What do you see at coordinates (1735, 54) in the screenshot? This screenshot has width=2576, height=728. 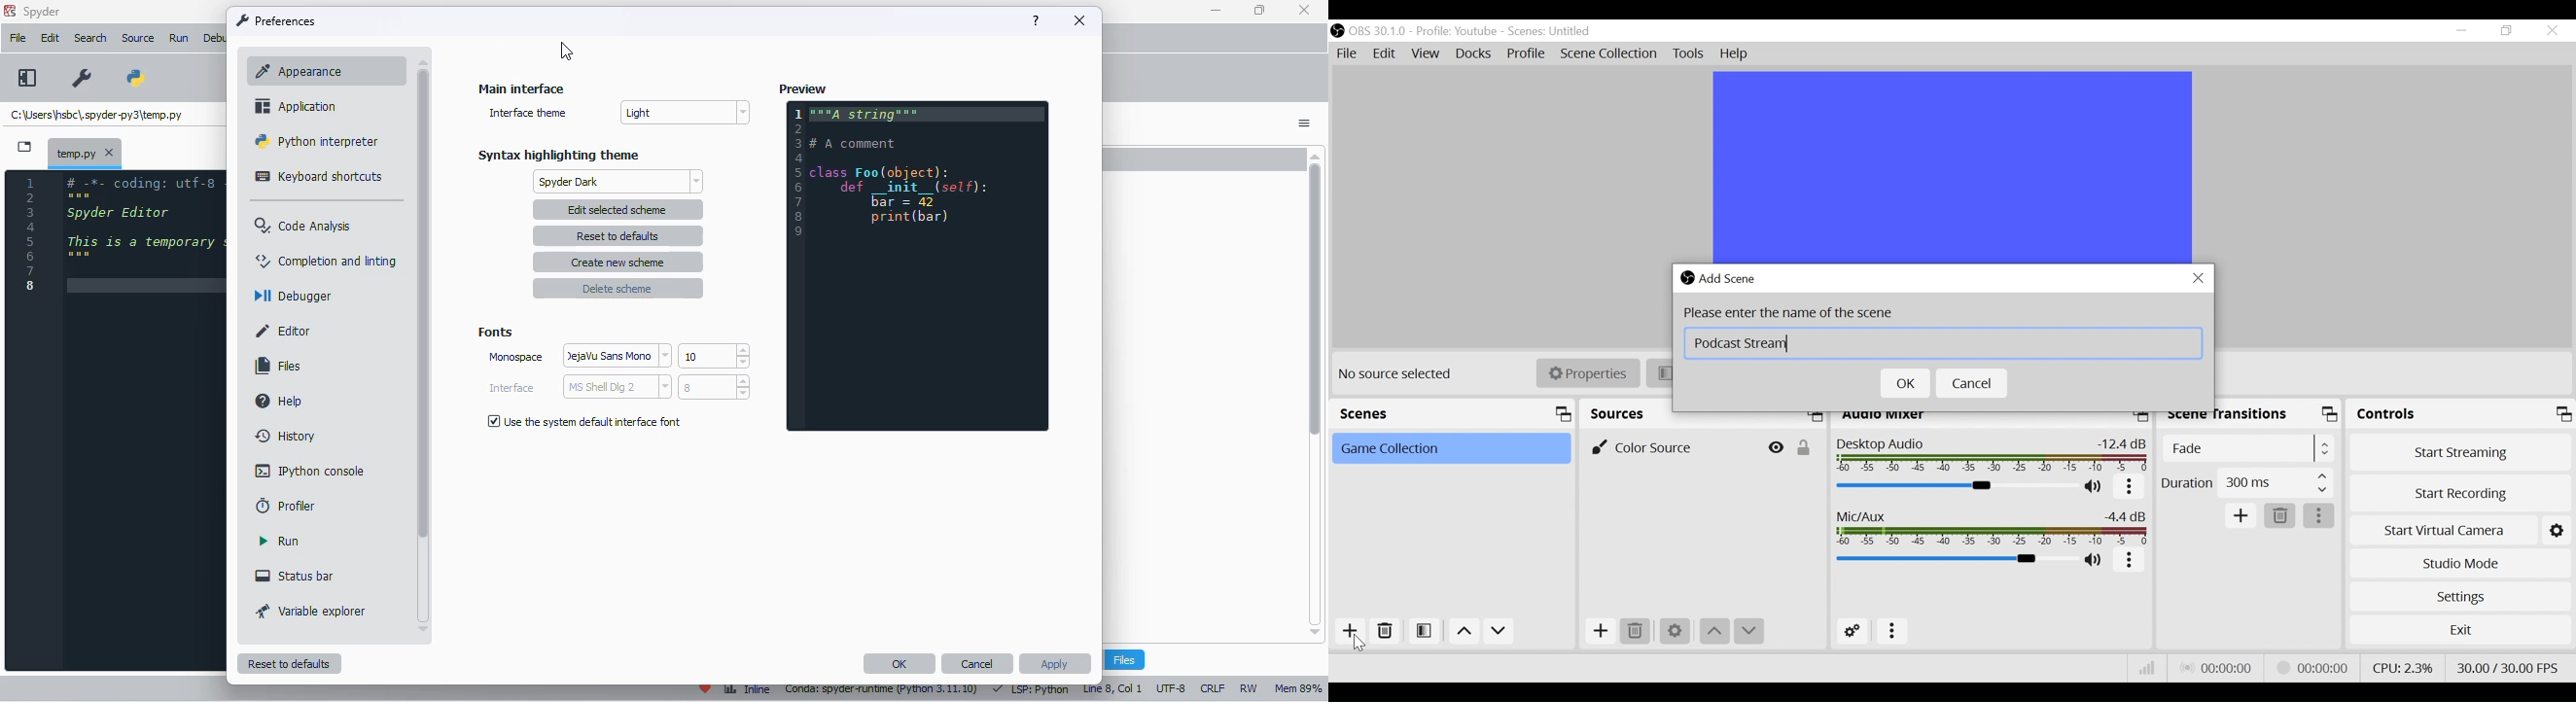 I see `Help` at bounding box center [1735, 54].